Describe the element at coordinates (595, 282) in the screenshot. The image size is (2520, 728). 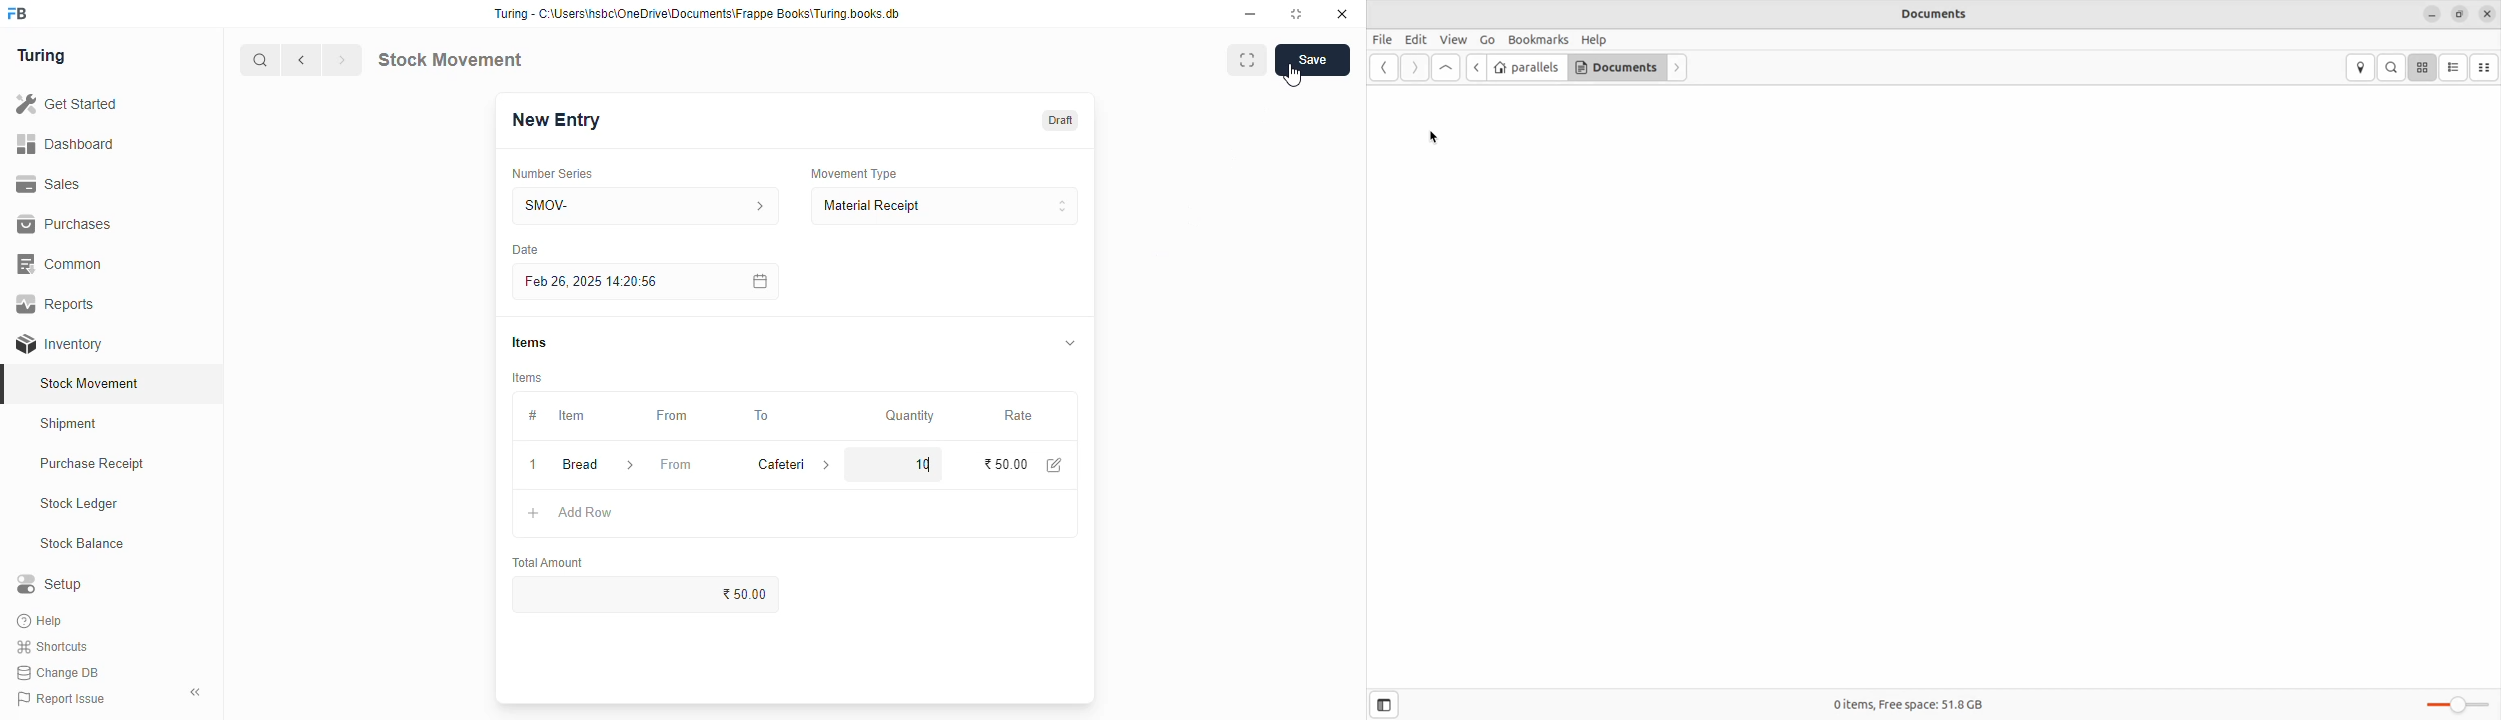
I see `feb 26, 2025 14:20:56` at that location.